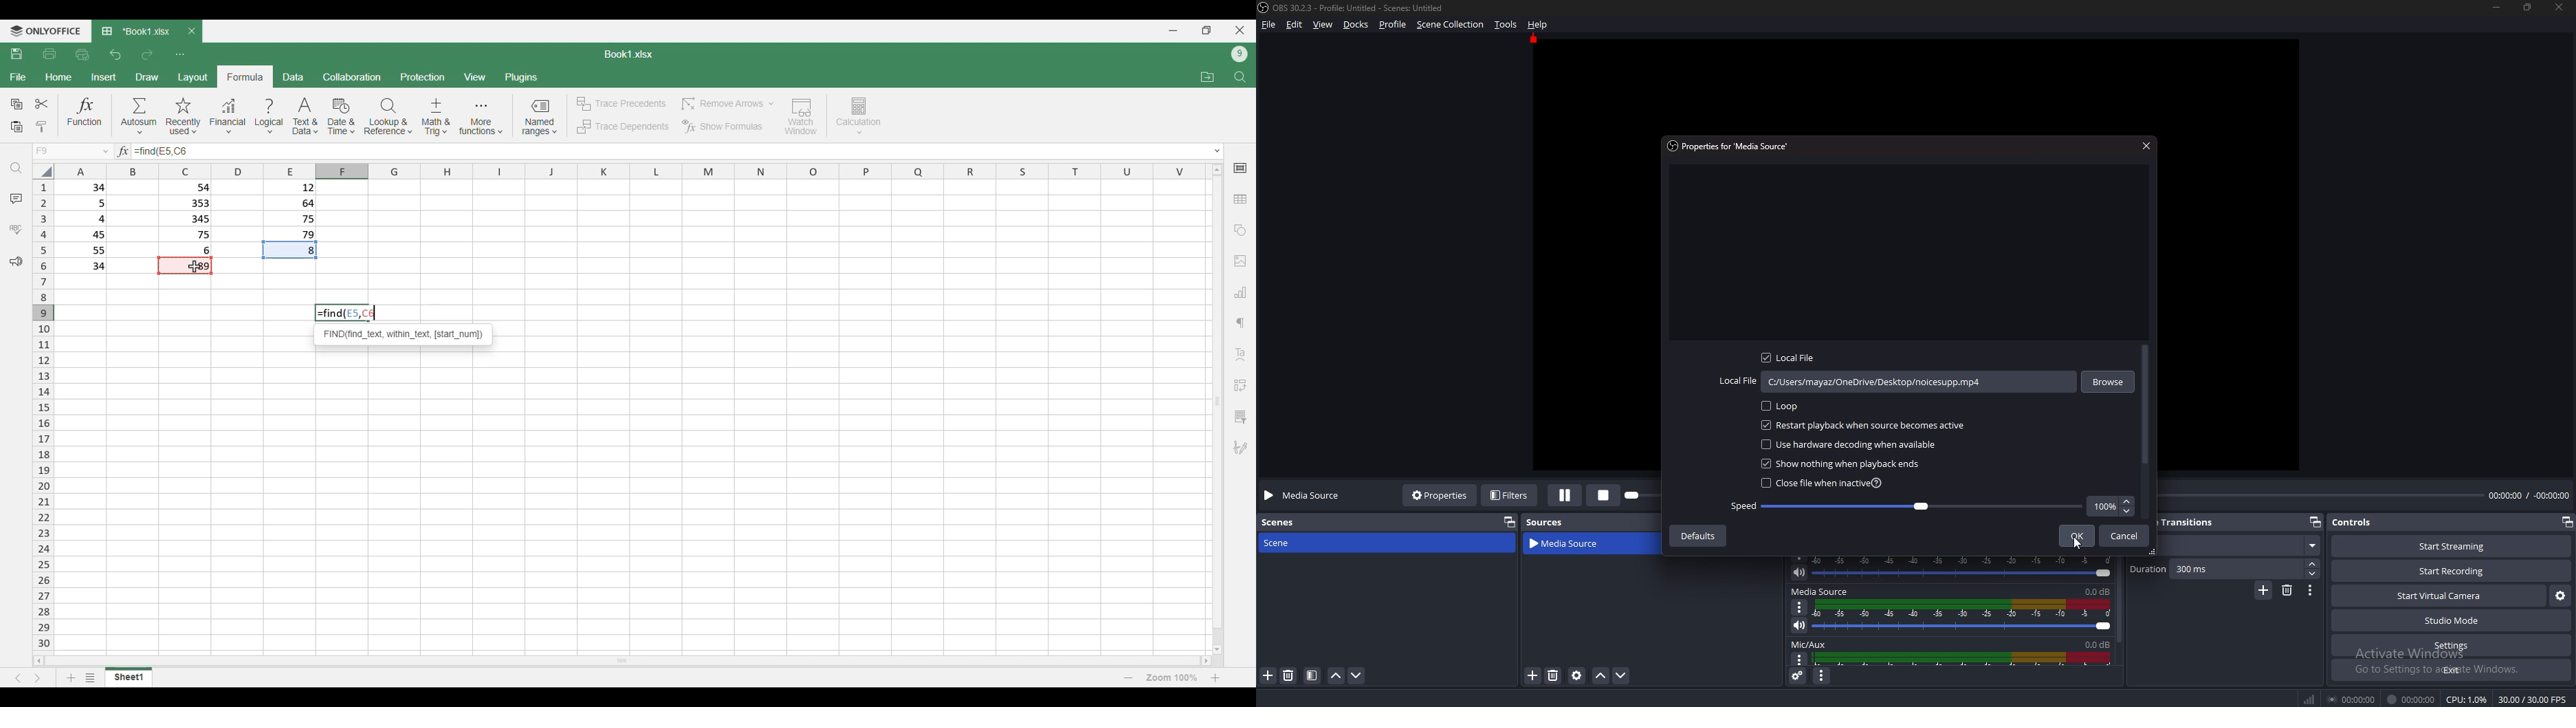  What do you see at coordinates (2560, 596) in the screenshot?
I see `Virtual camera settings` at bounding box center [2560, 596].